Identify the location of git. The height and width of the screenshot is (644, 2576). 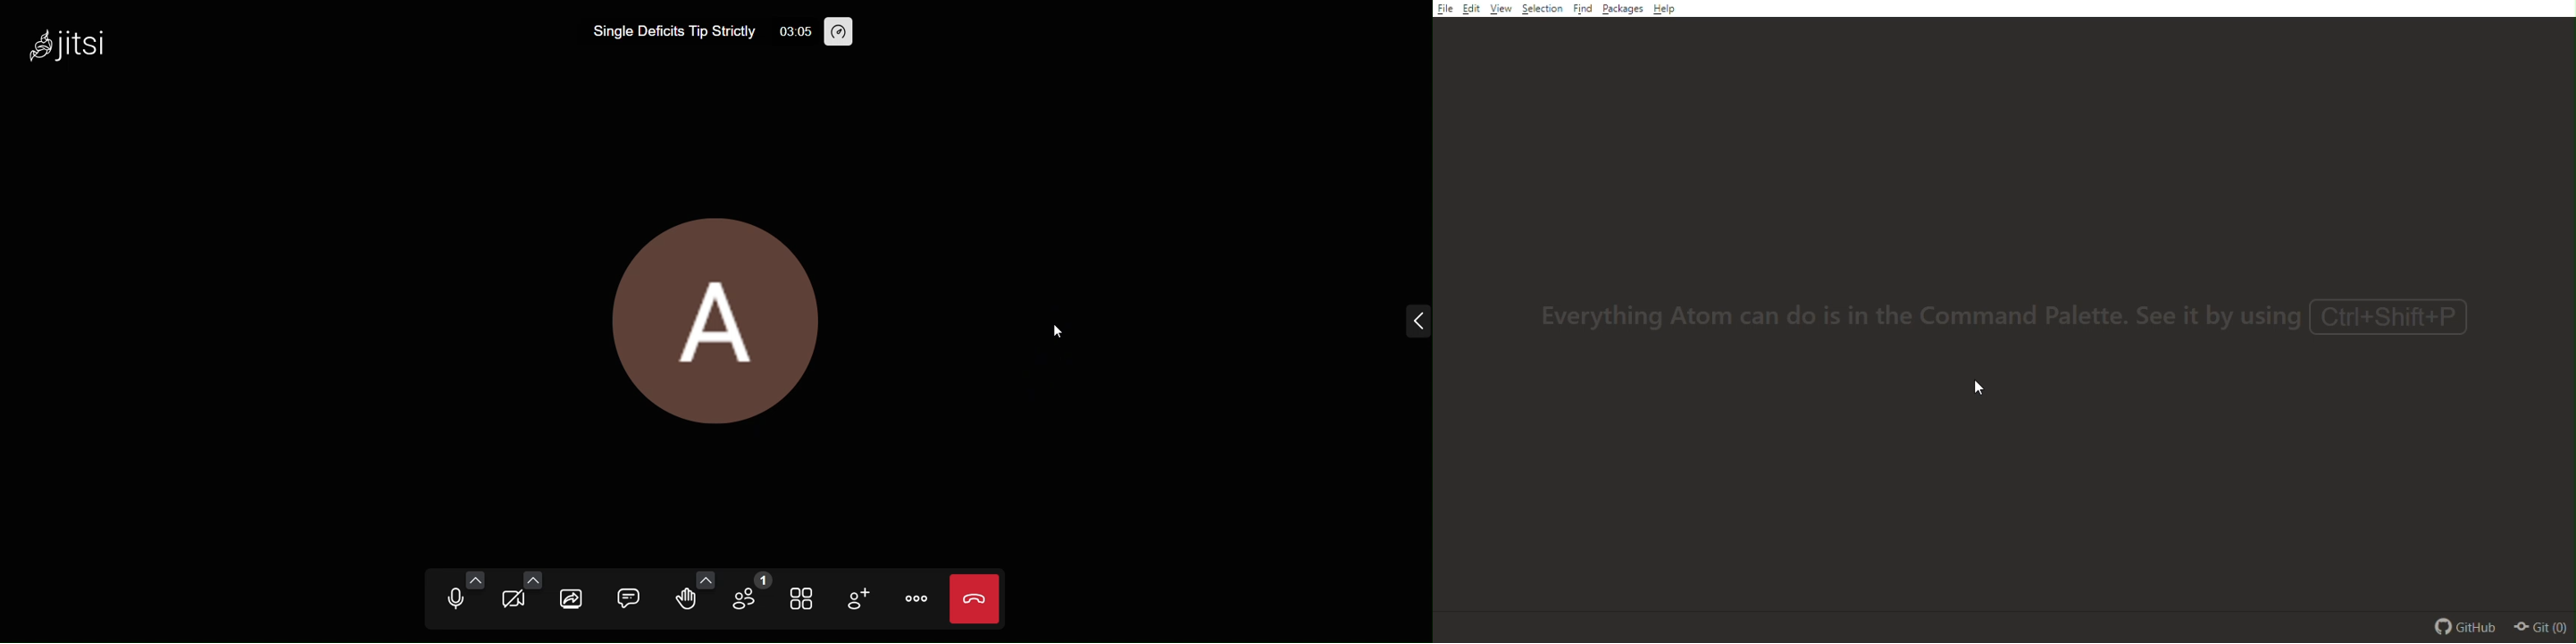
(2546, 629).